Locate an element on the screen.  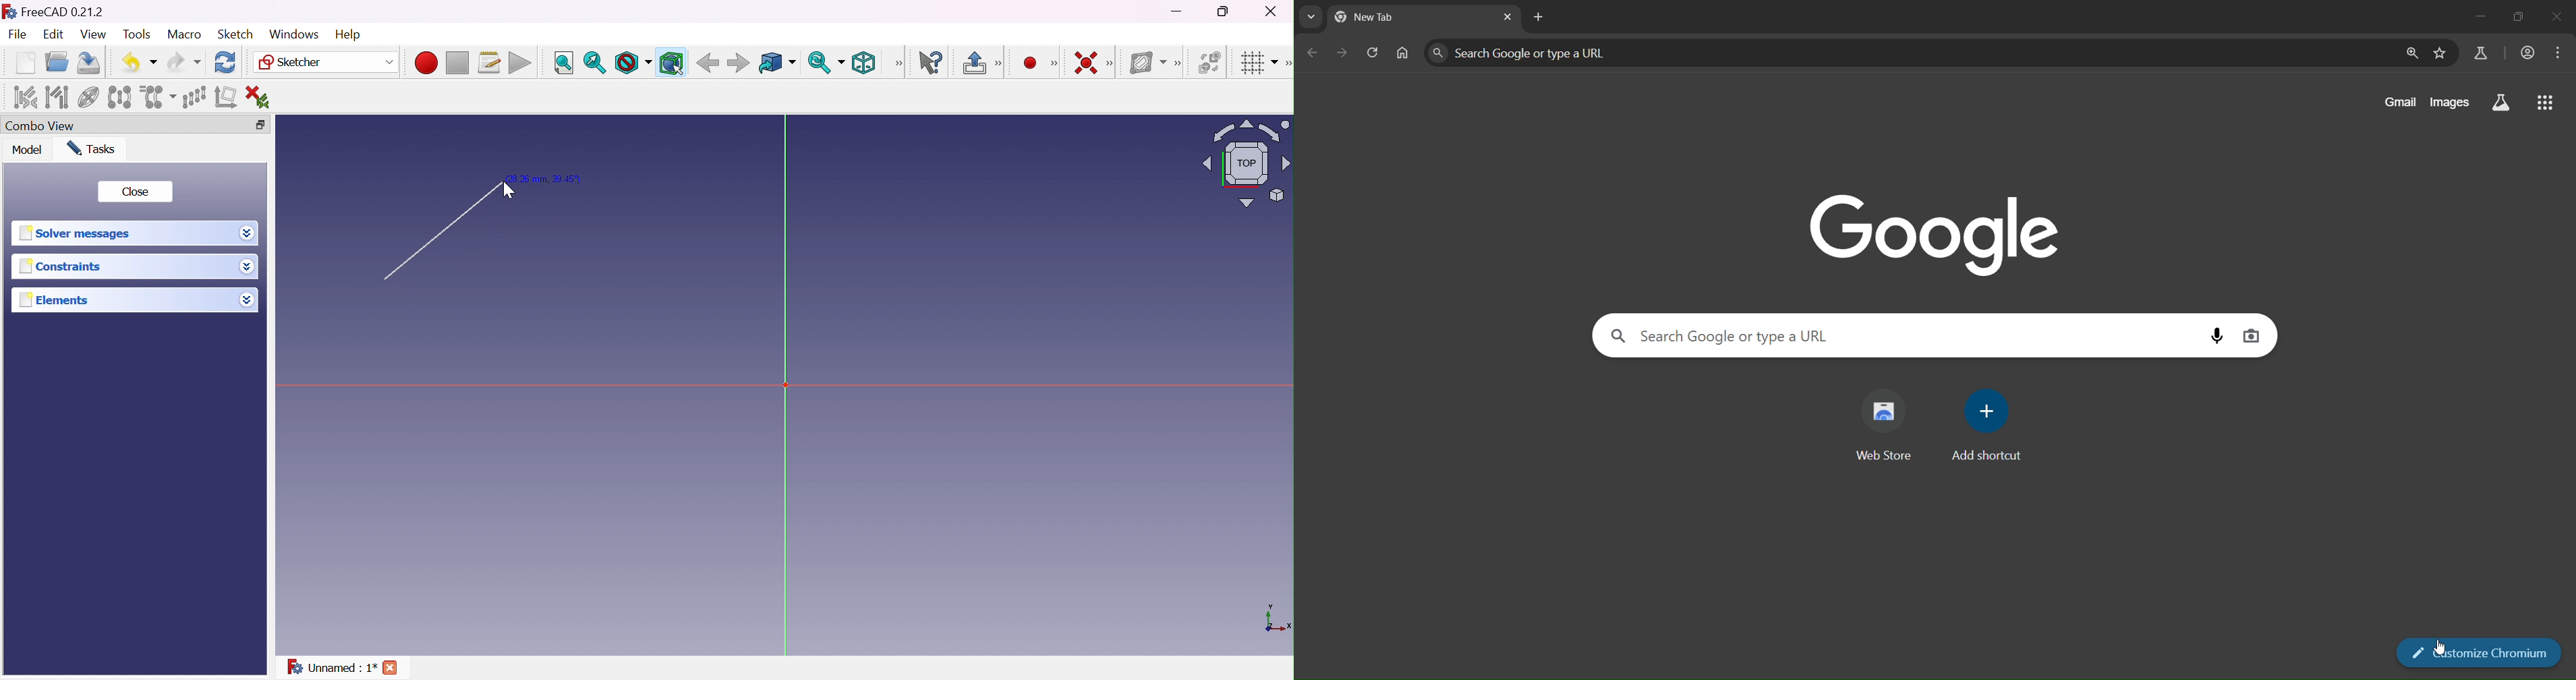
image search is located at coordinates (2254, 335).